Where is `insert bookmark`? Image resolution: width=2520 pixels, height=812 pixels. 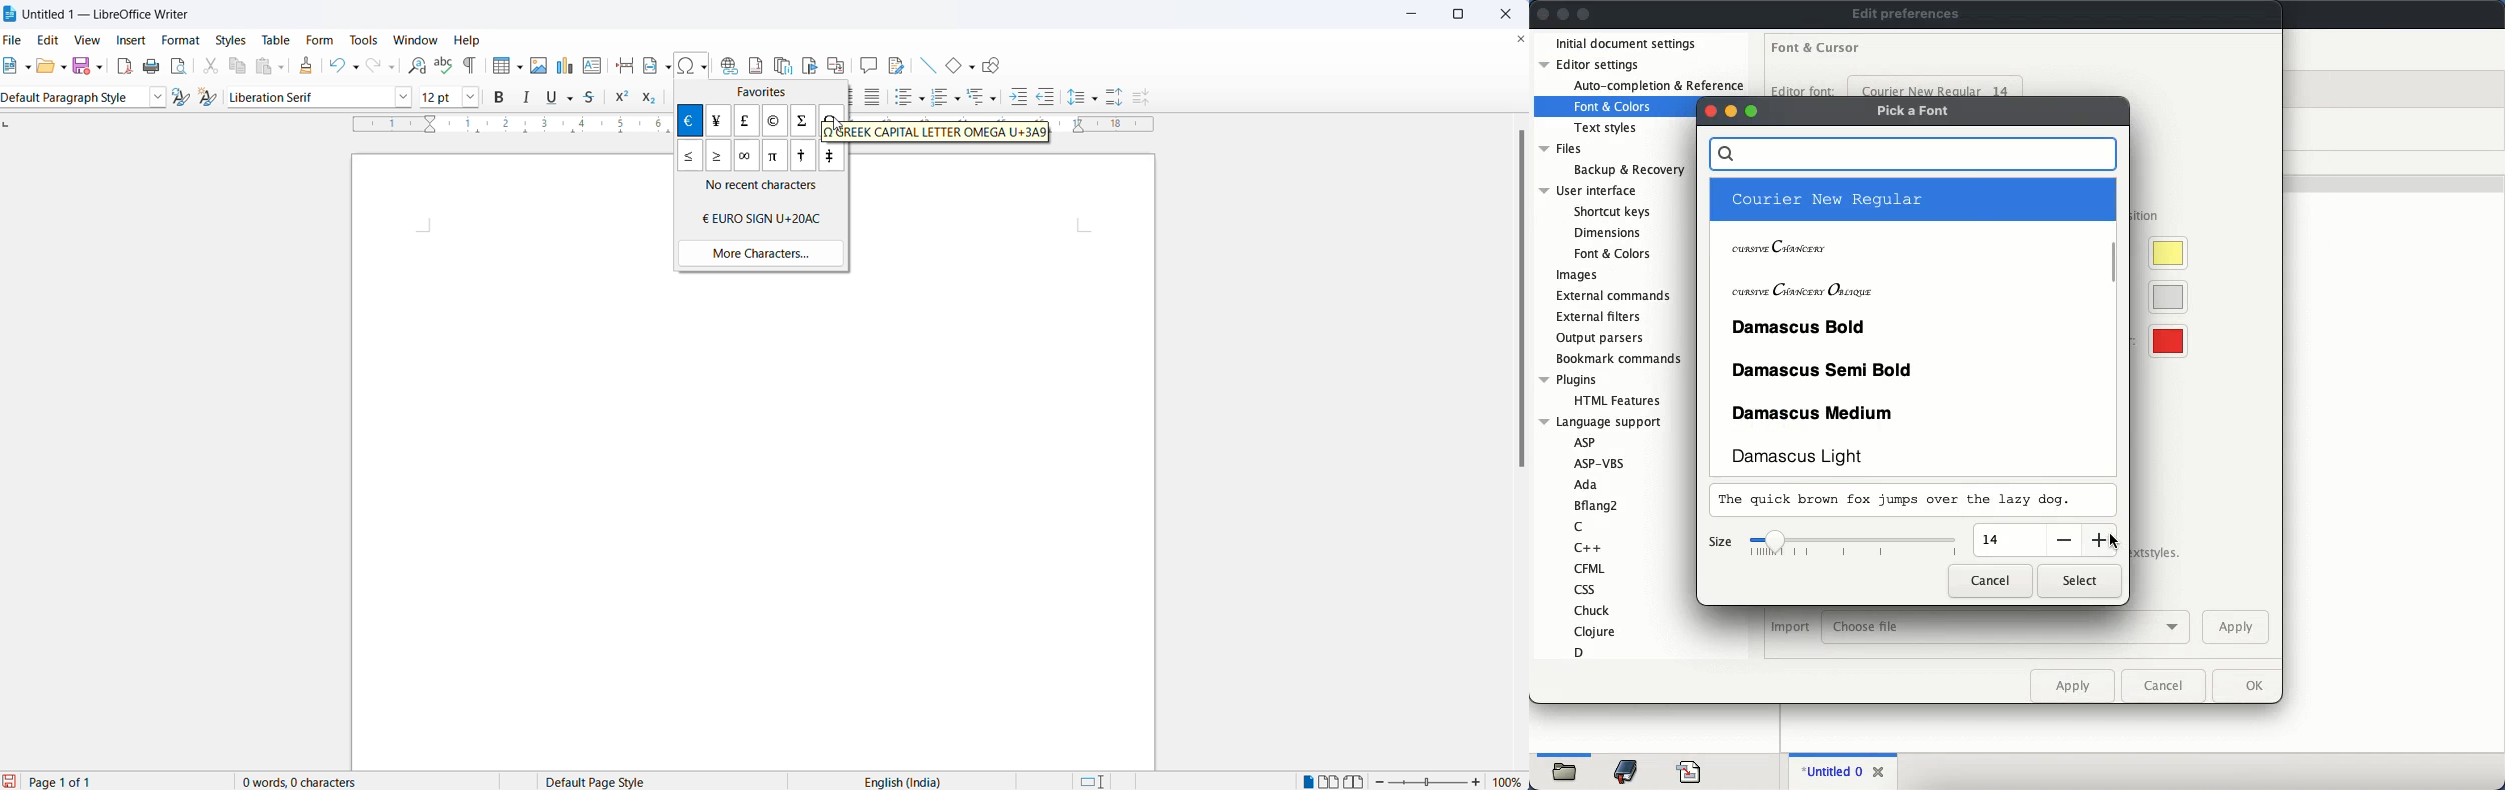 insert bookmark is located at coordinates (811, 64).